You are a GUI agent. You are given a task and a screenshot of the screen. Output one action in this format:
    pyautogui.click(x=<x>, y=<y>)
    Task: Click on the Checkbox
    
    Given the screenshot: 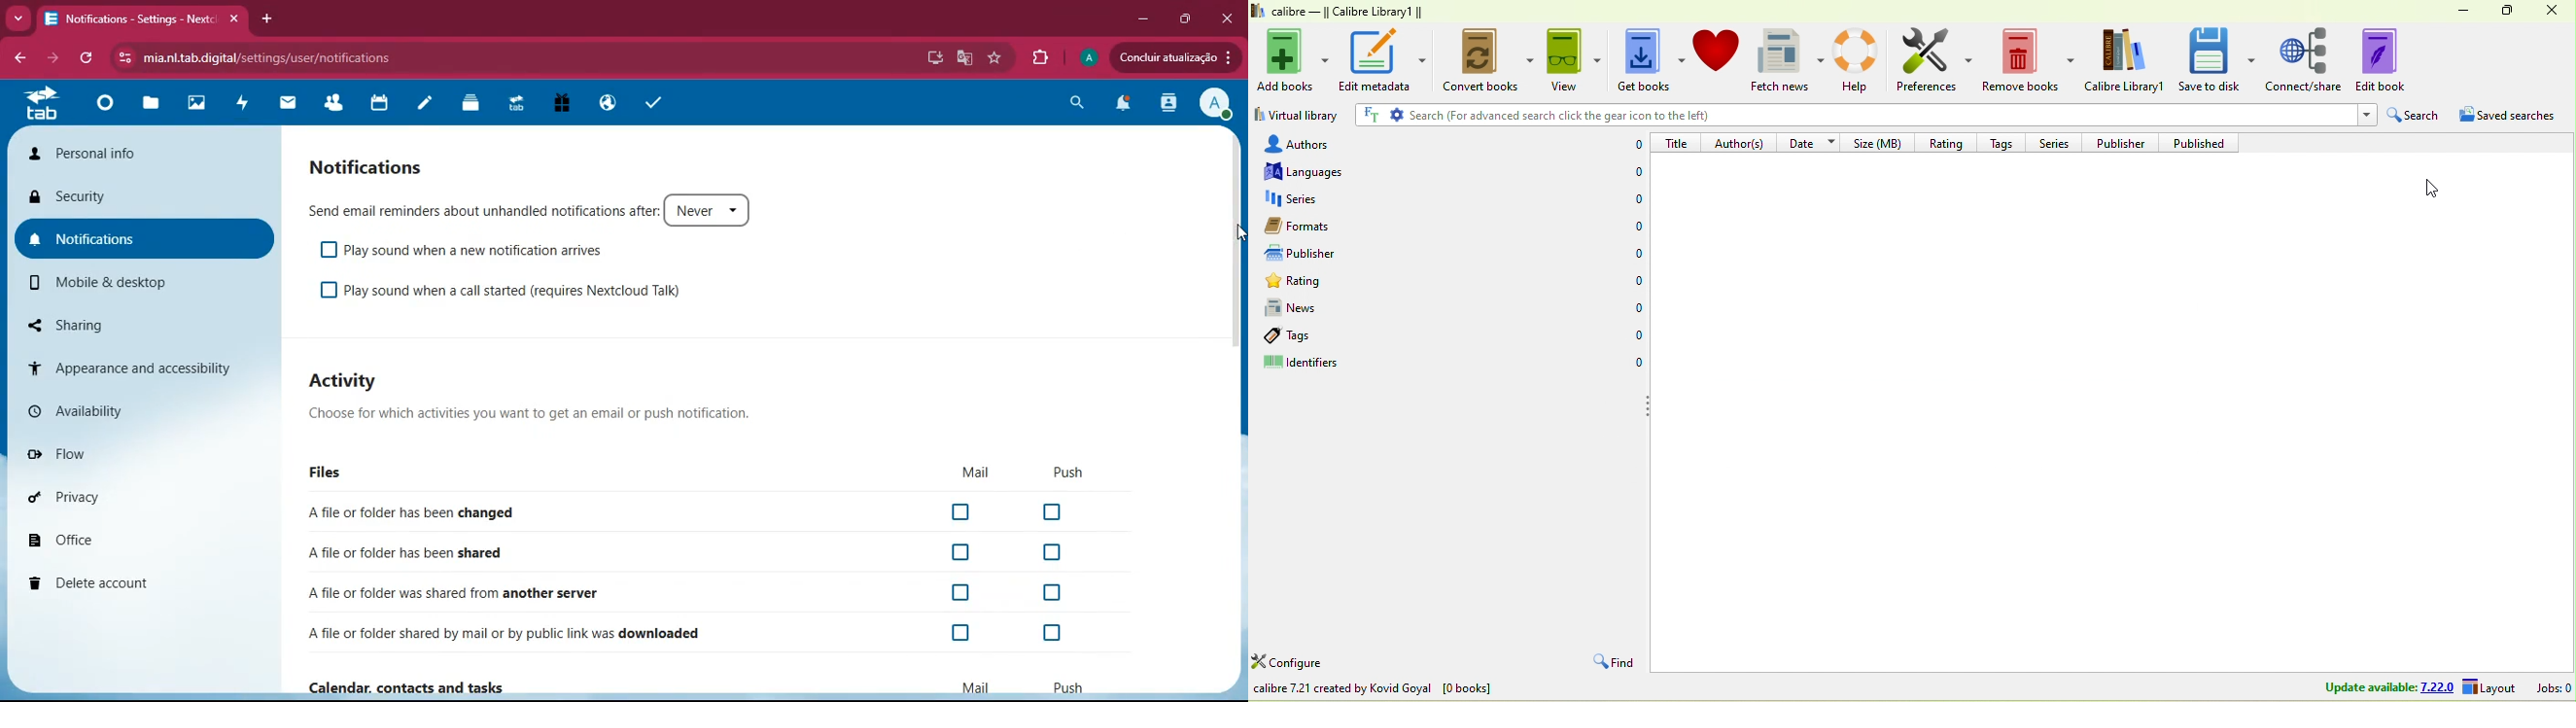 What is the action you would take?
    pyautogui.click(x=957, y=633)
    